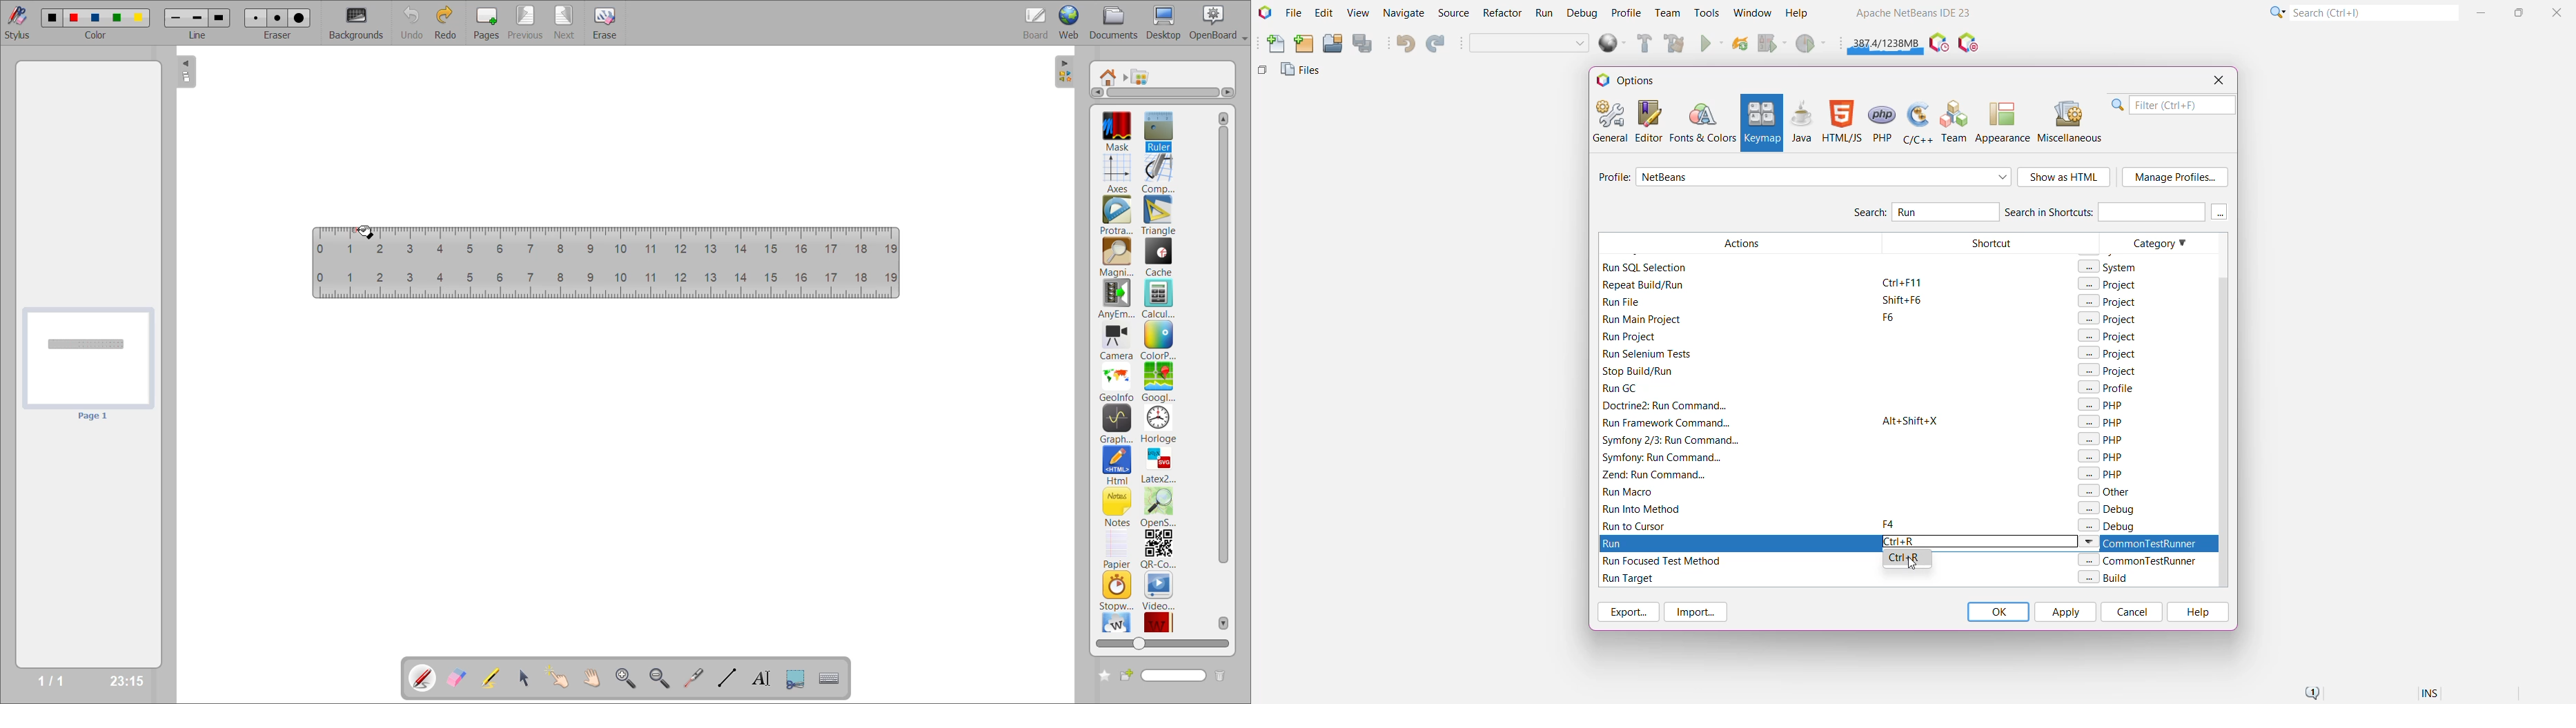  I want to click on stylus, so click(15, 21).